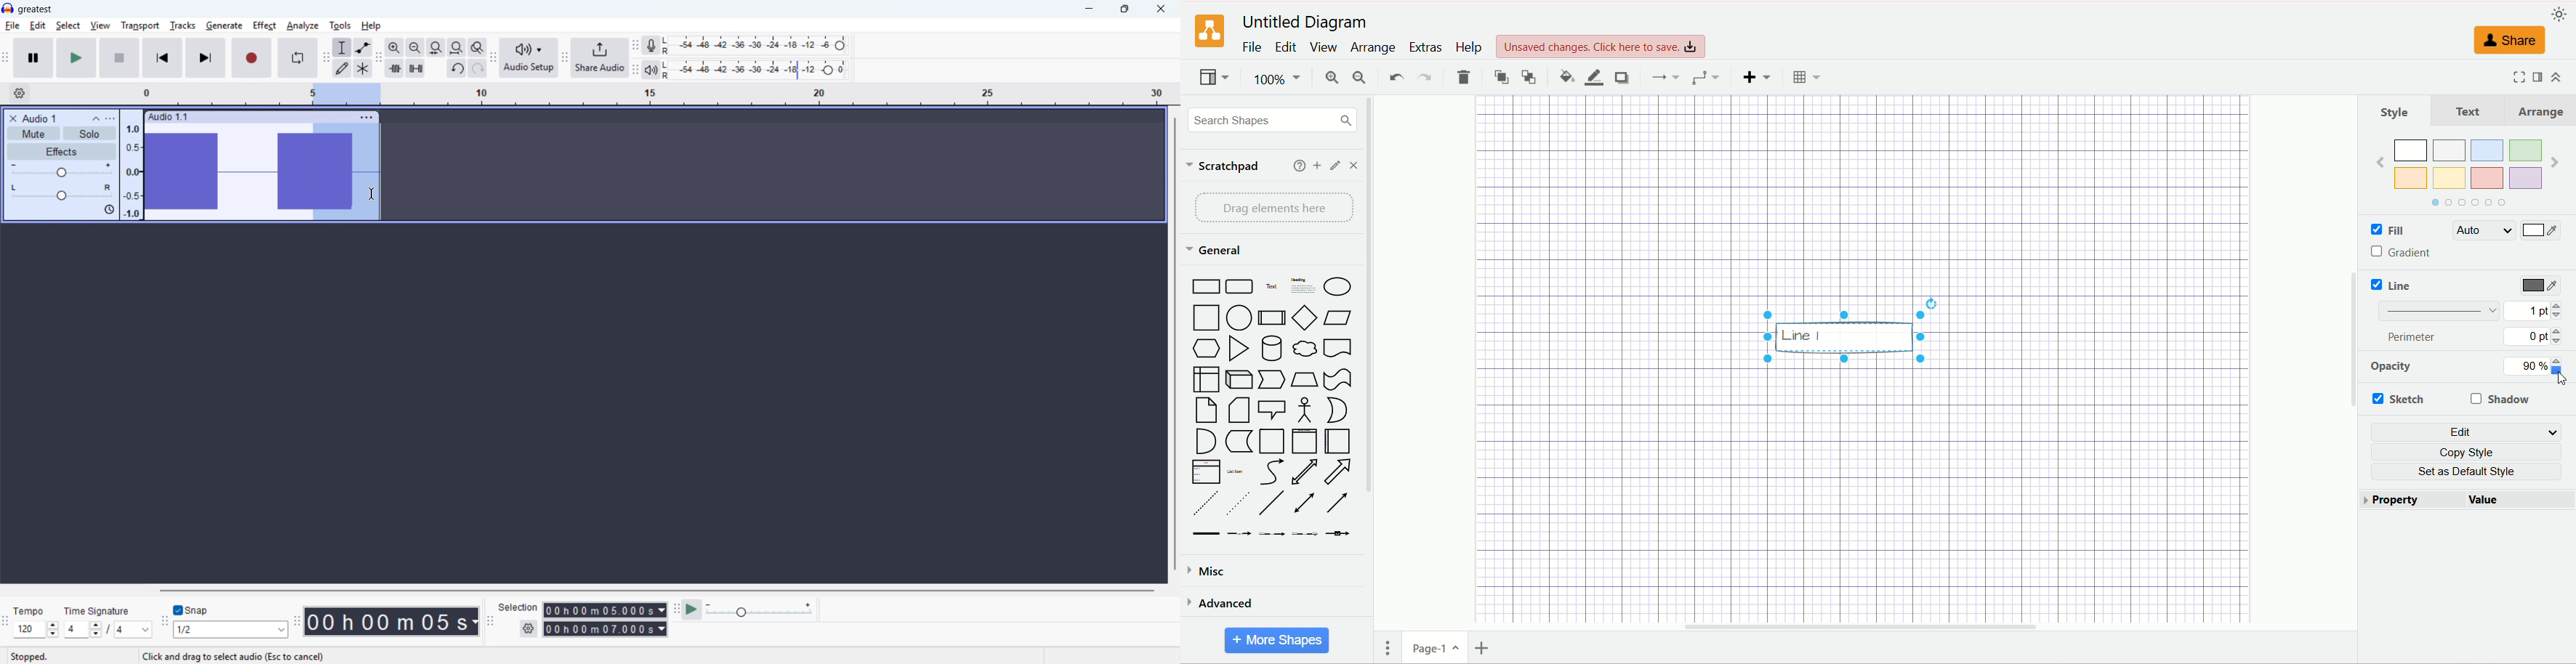  I want to click on zoom out, so click(1359, 77).